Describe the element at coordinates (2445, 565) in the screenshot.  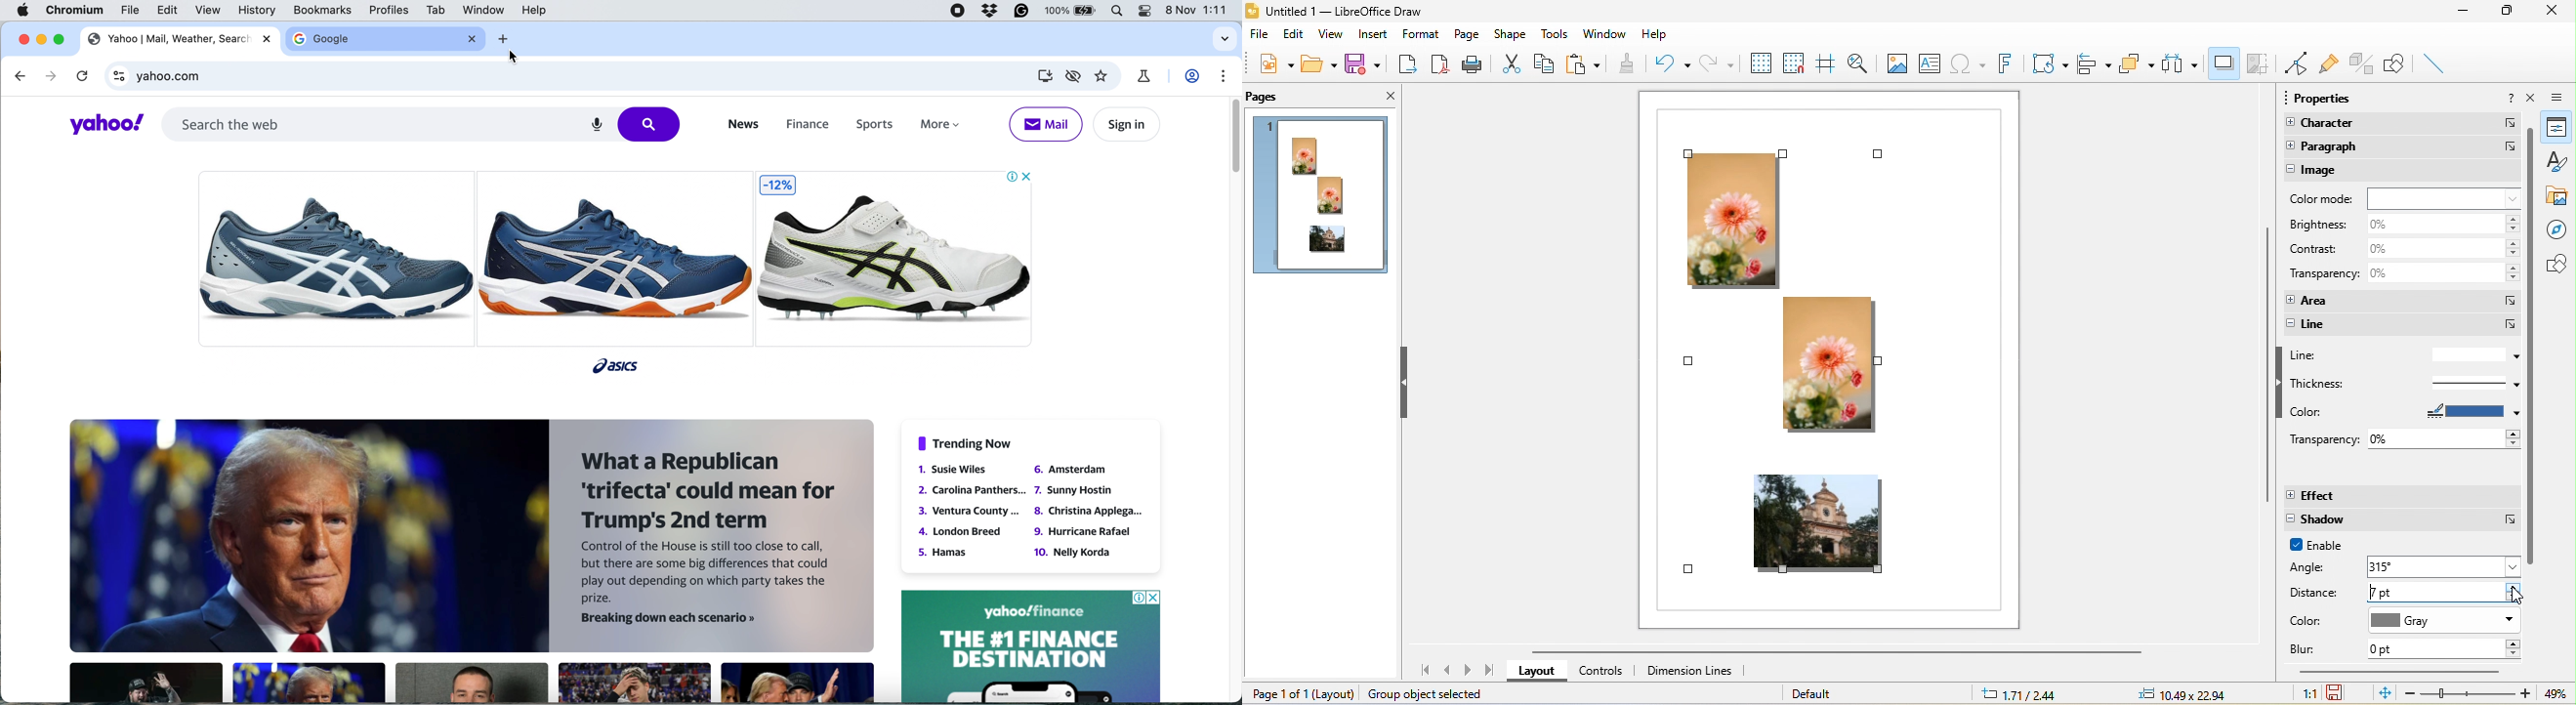
I see `315 degree` at that location.